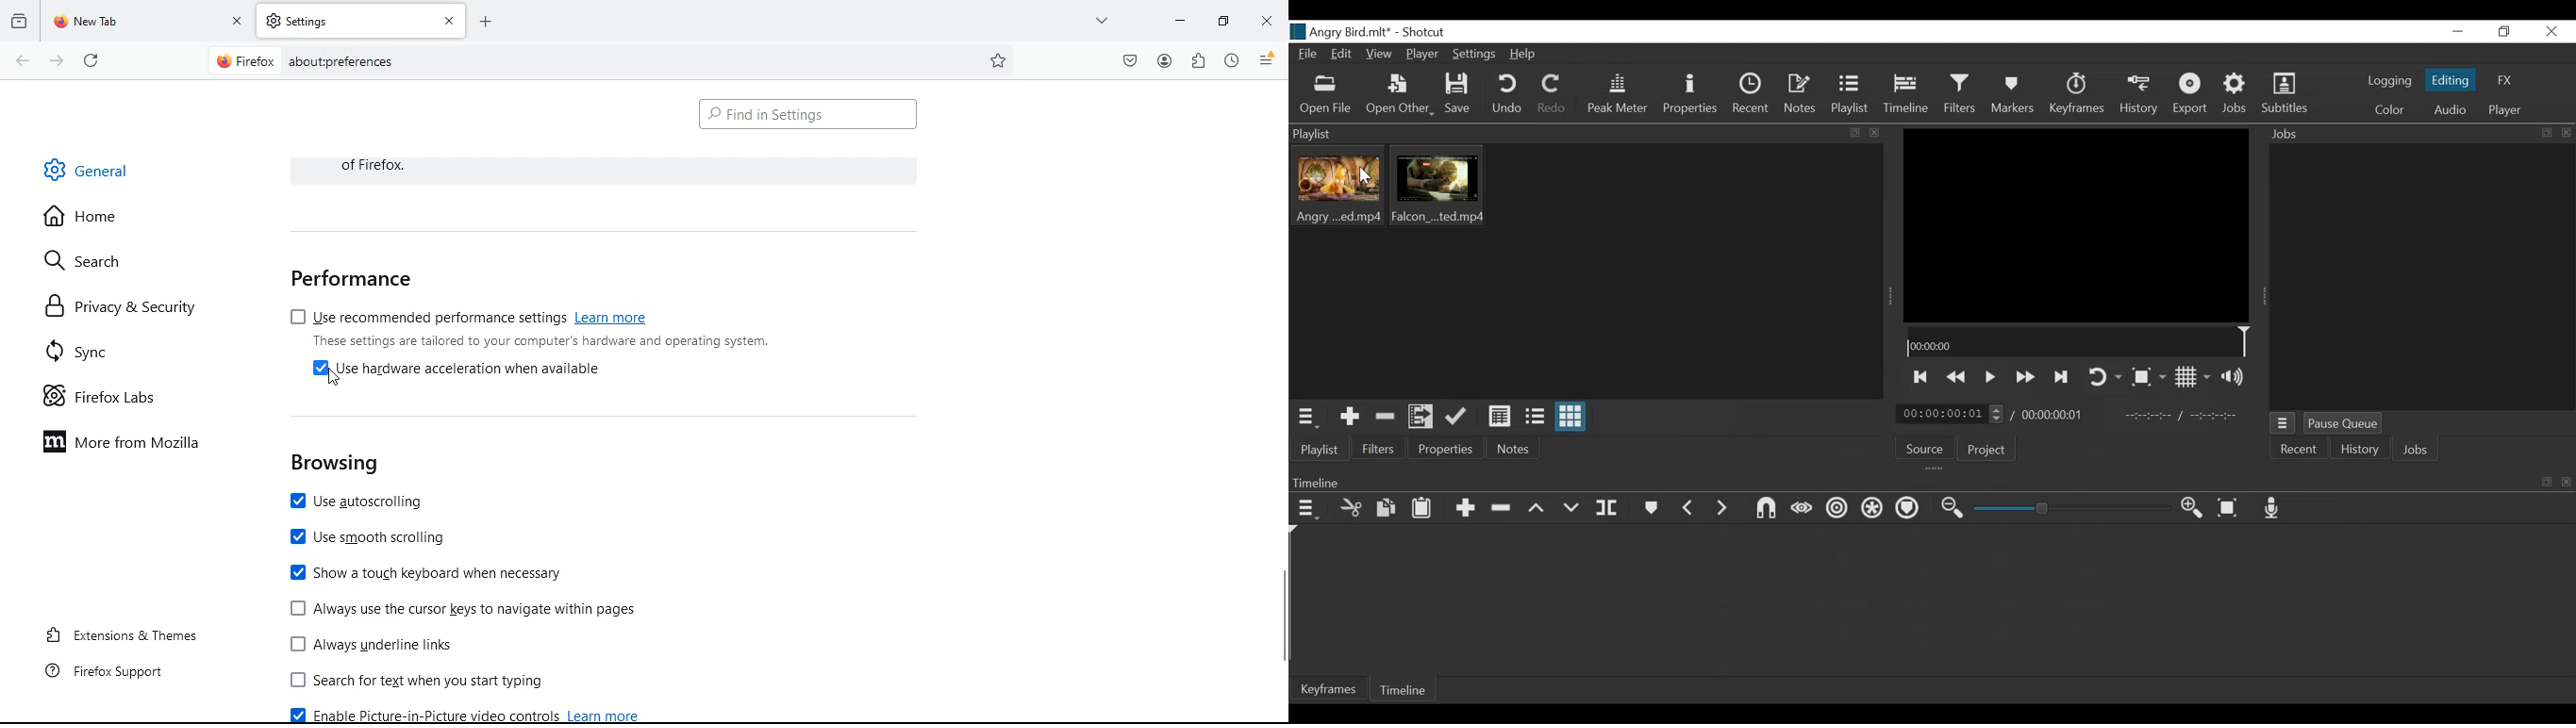  What do you see at coordinates (1962, 95) in the screenshot?
I see `Filters` at bounding box center [1962, 95].